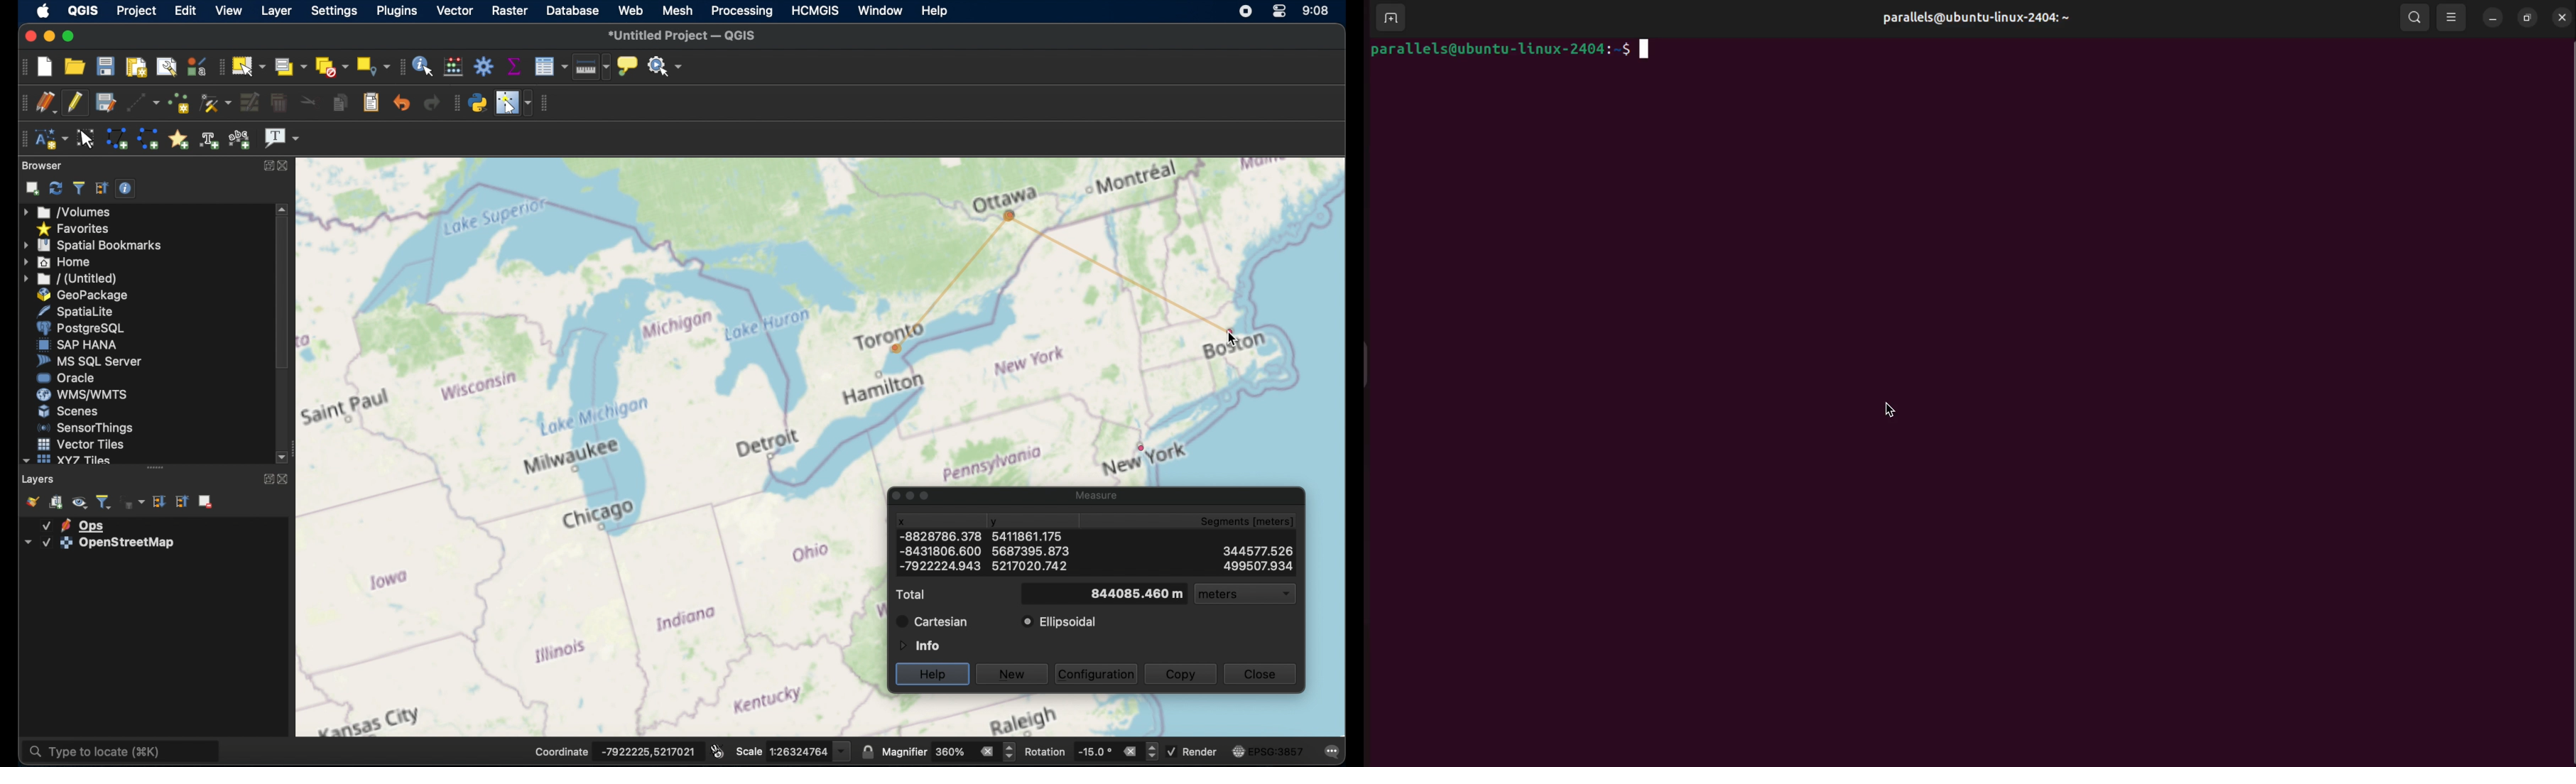 The width and height of the screenshot is (2576, 784). Describe the element at coordinates (18, 66) in the screenshot. I see `project toolbar` at that location.